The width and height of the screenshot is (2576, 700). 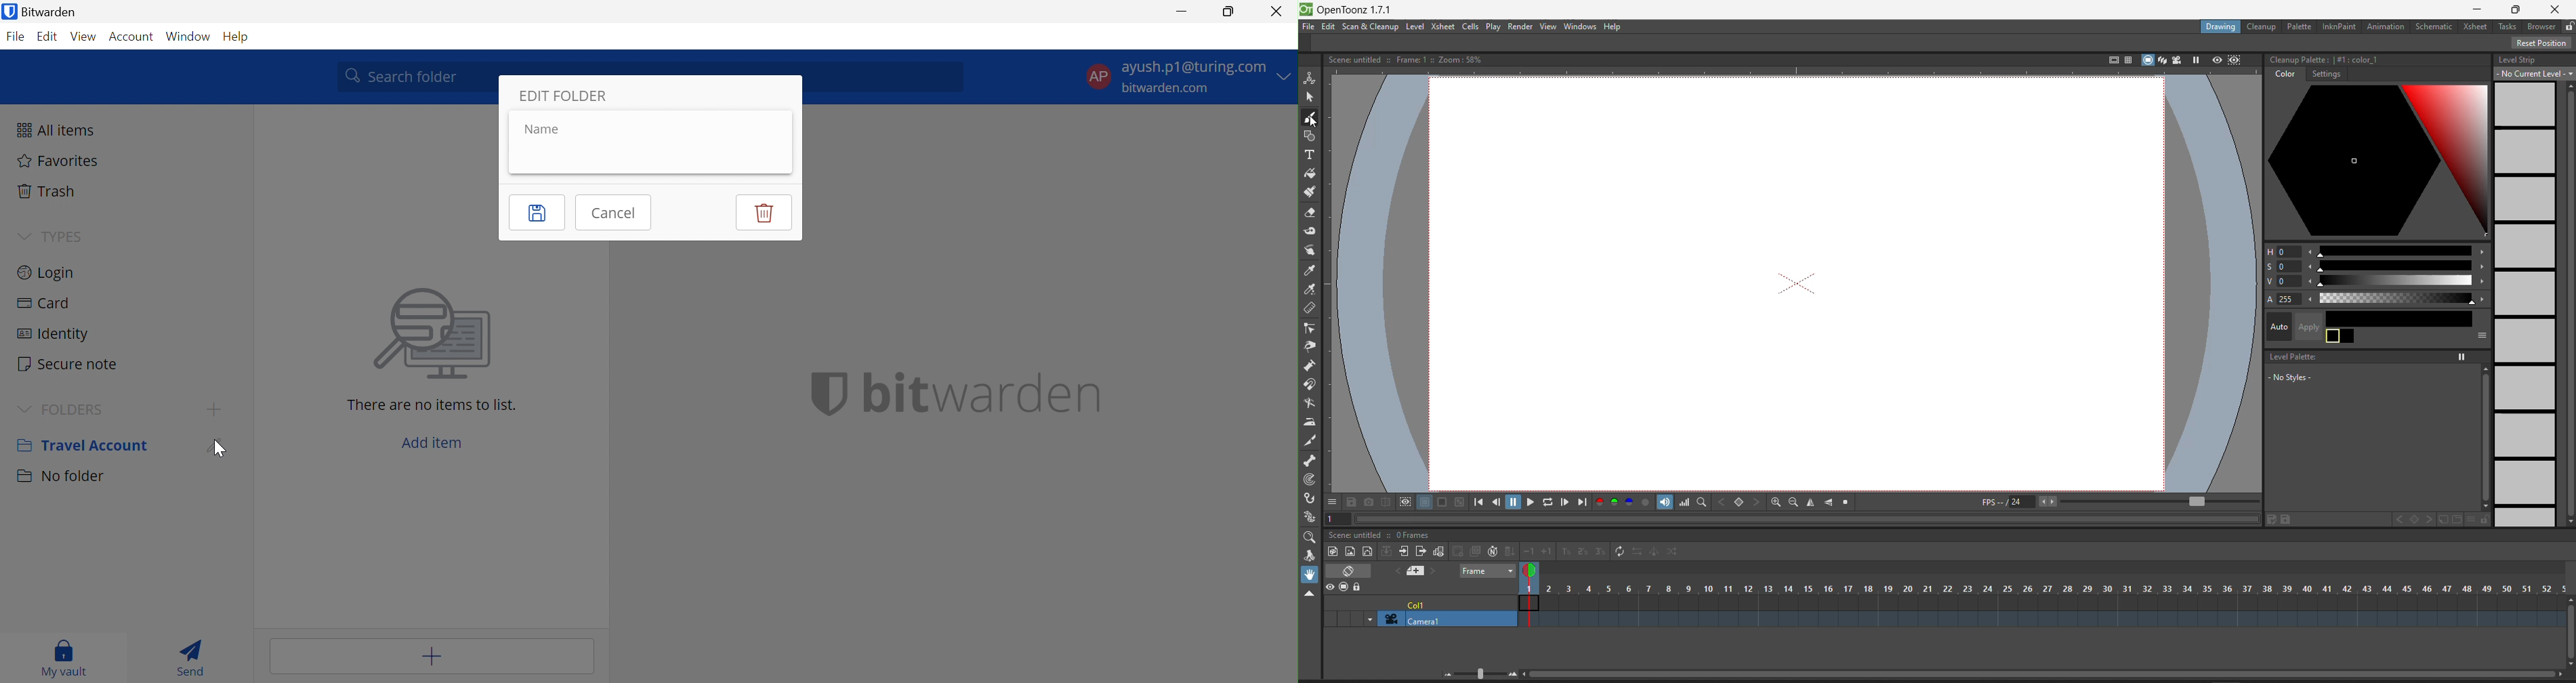 What do you see at coordinates (1404, 59) in the screenshot?
I see `metadata` at bounding box center [1404, 59].